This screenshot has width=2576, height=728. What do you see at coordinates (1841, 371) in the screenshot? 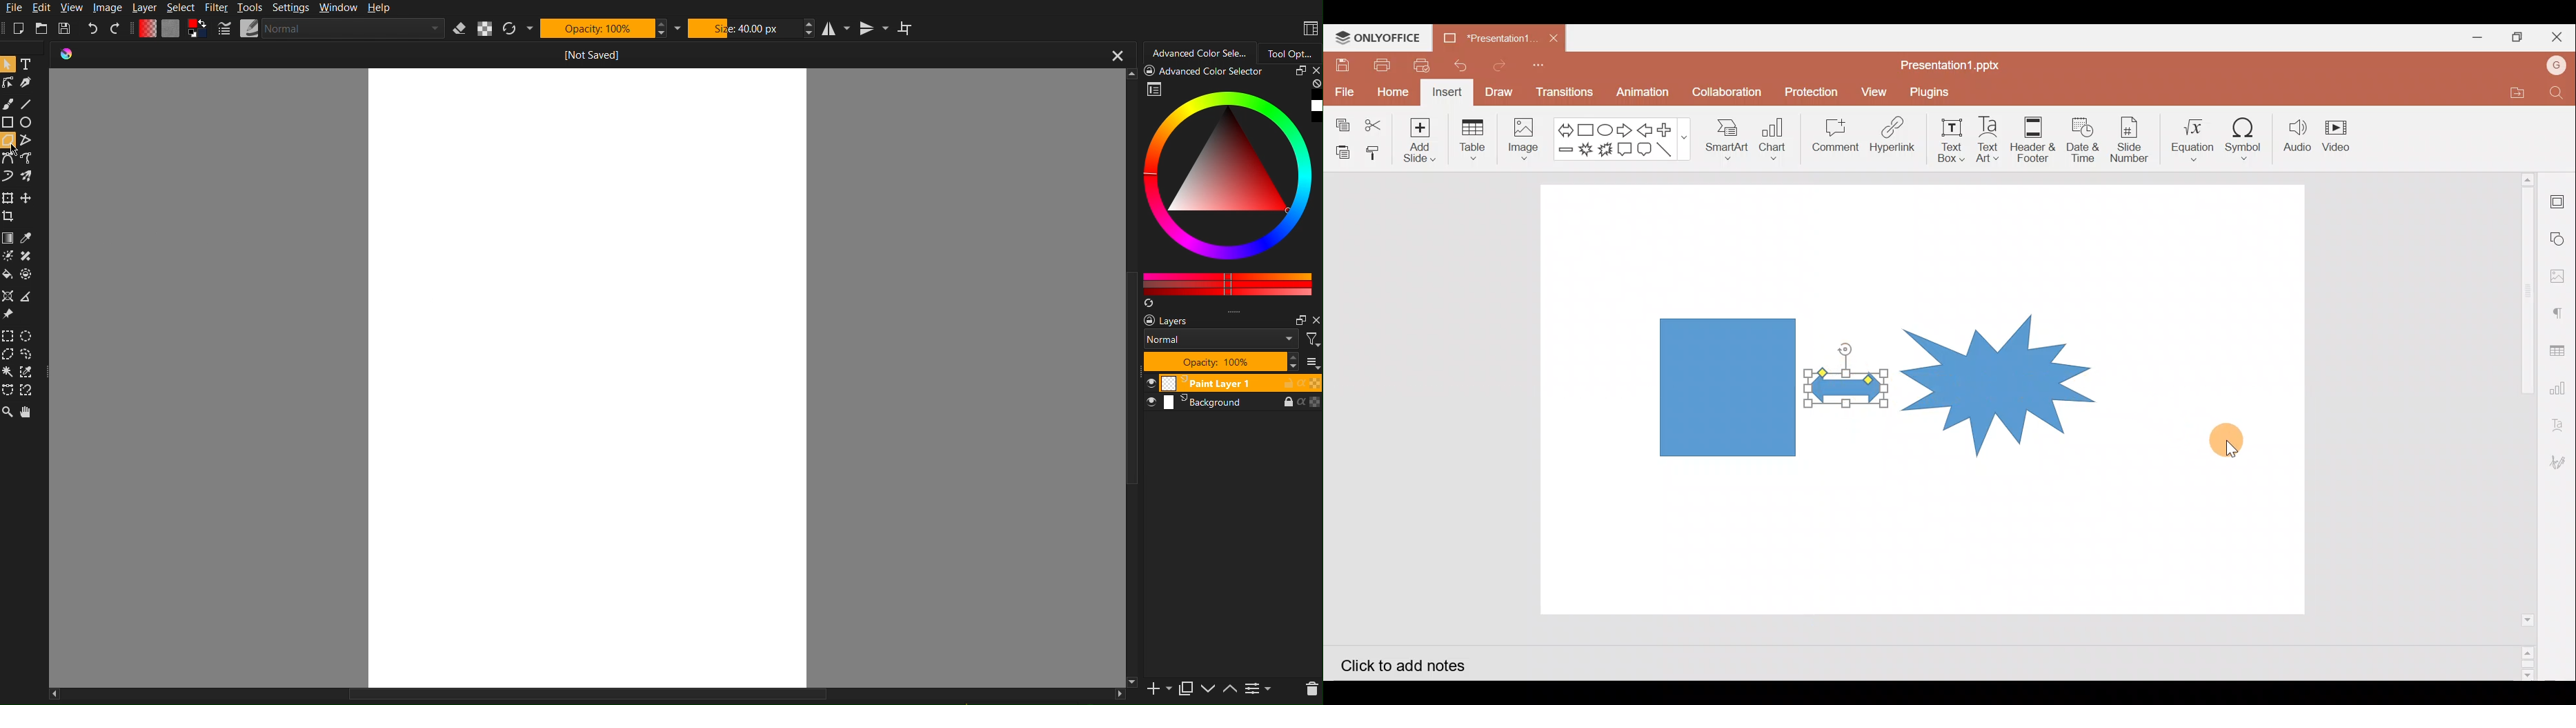
I see `Cursor on left right arrow` at bounding box center [1841, 371].